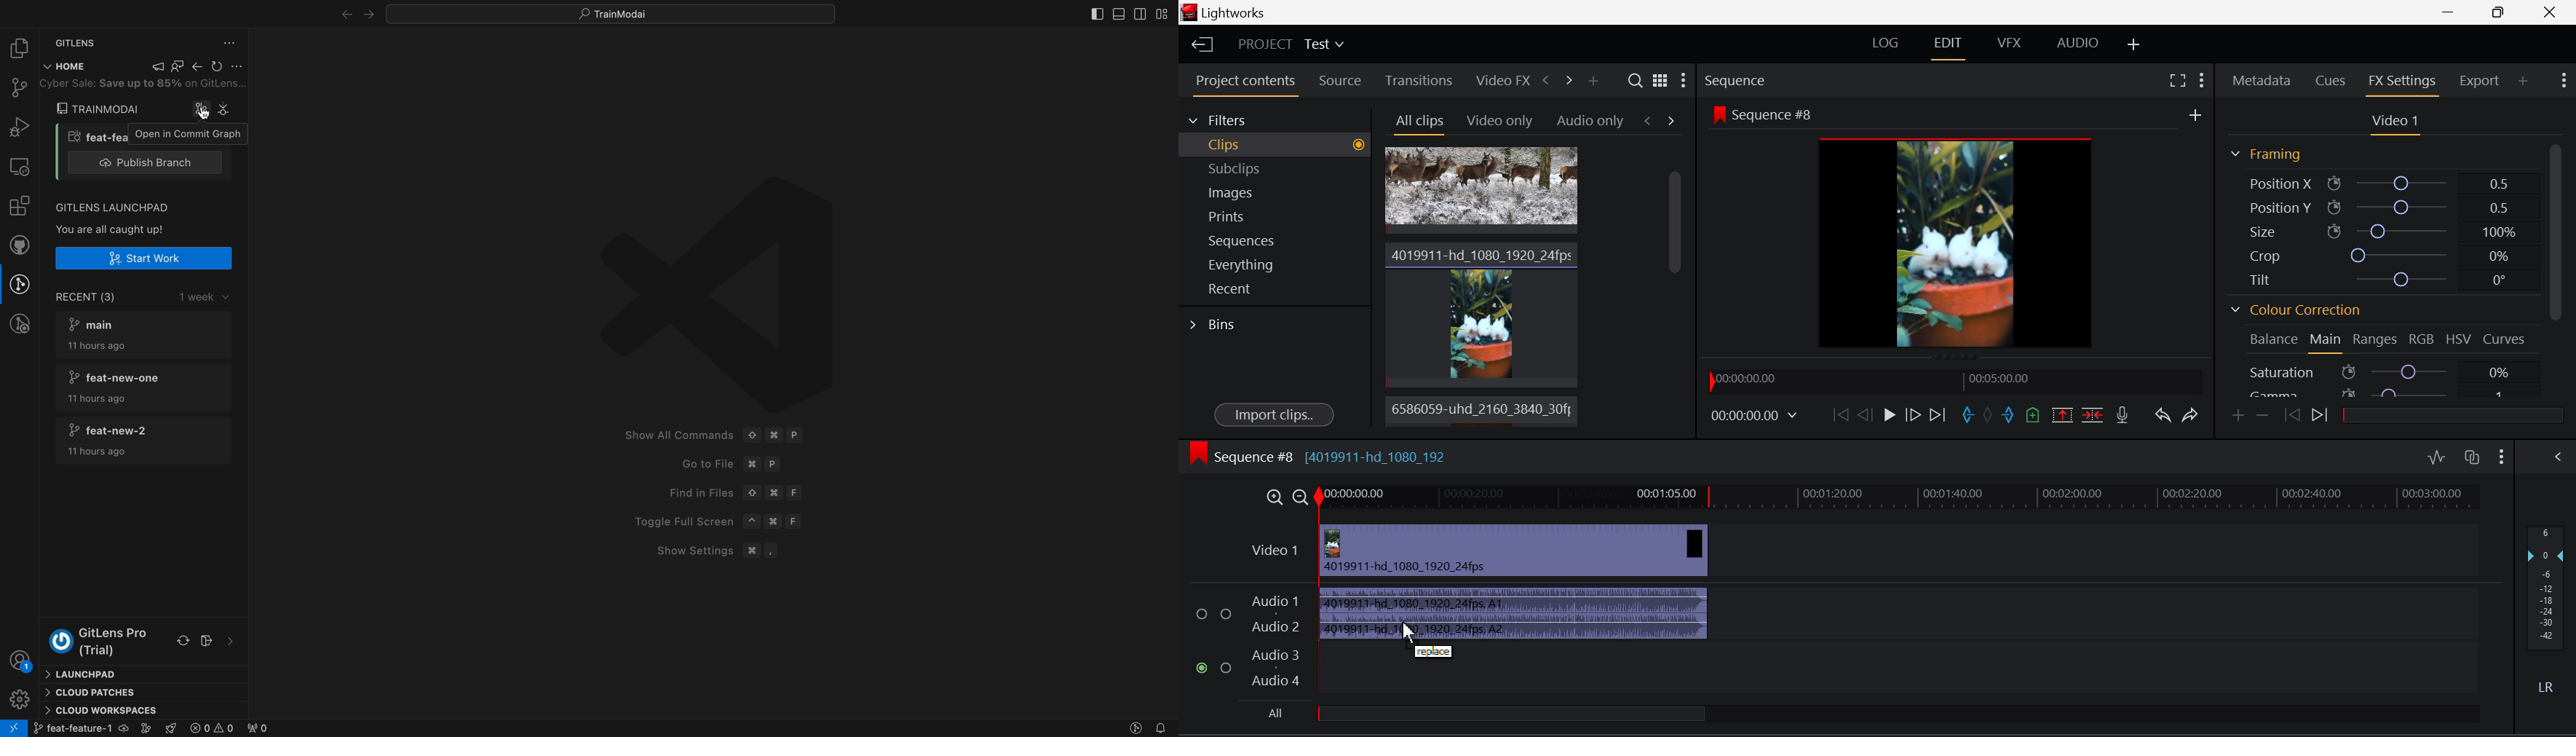 This screenshot has width=2576, height=756. I want to click on Video FX, so click(1500, 79).